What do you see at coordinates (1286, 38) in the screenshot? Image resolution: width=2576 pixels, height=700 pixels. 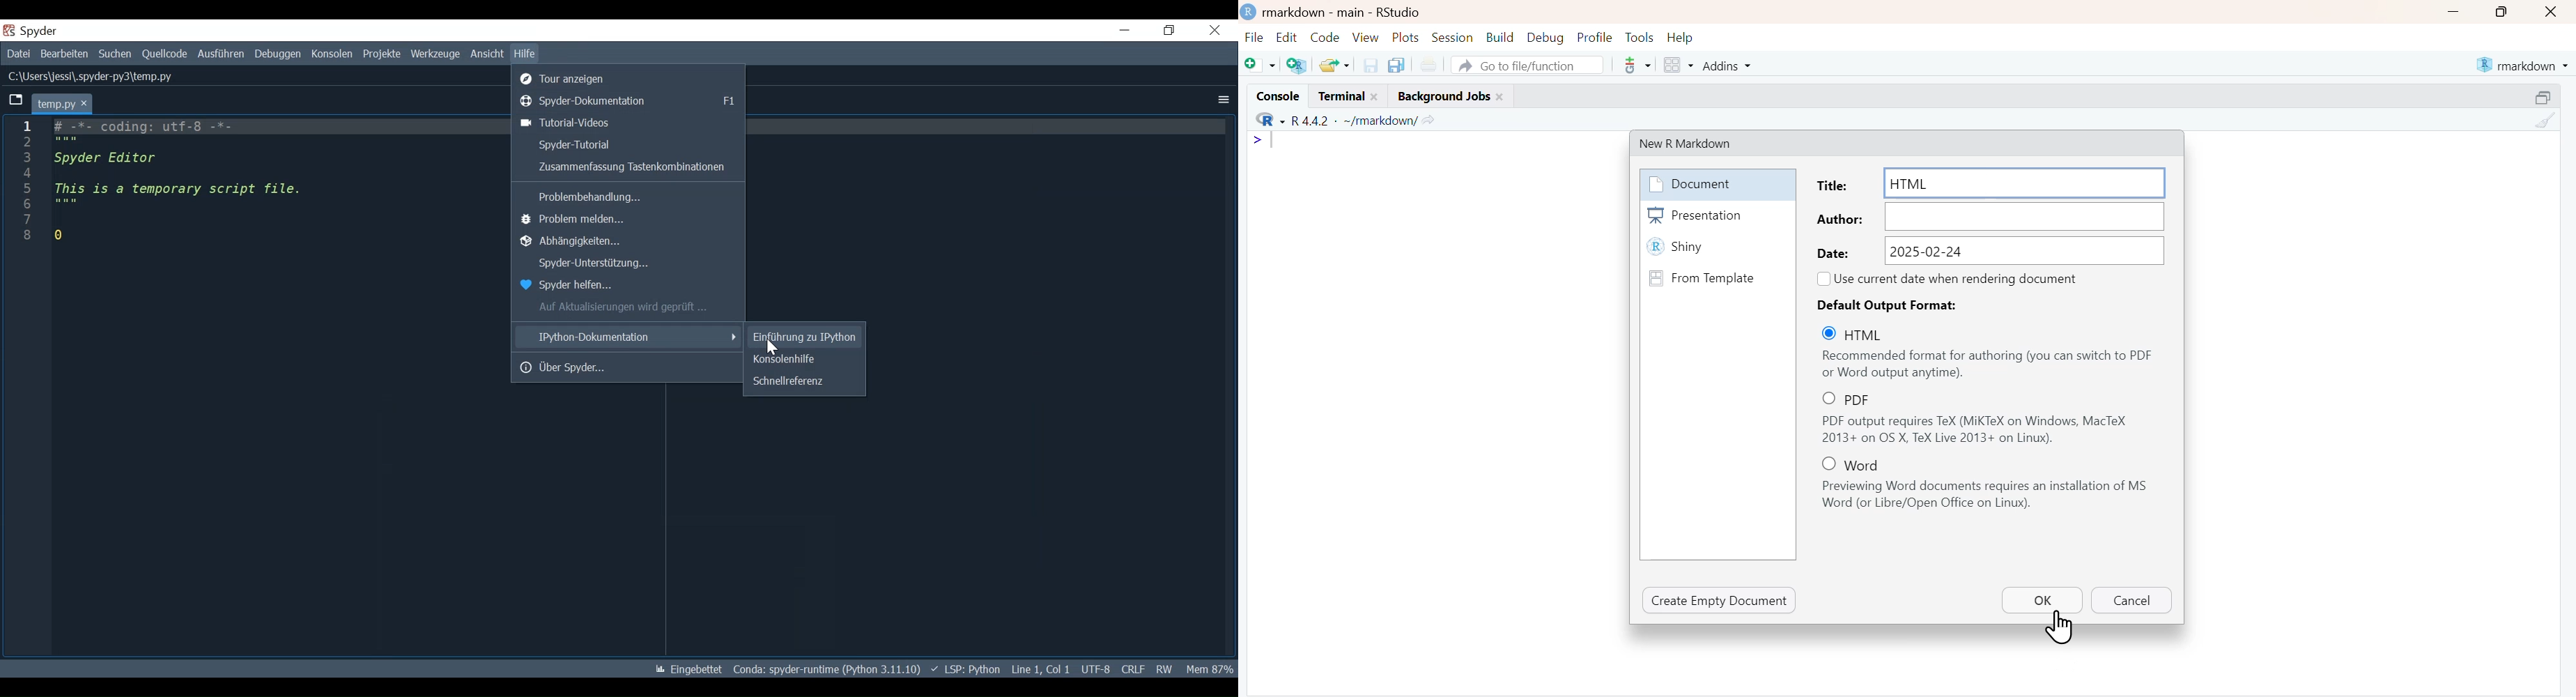 I see `Edit` at bounding box center [1286, 38].